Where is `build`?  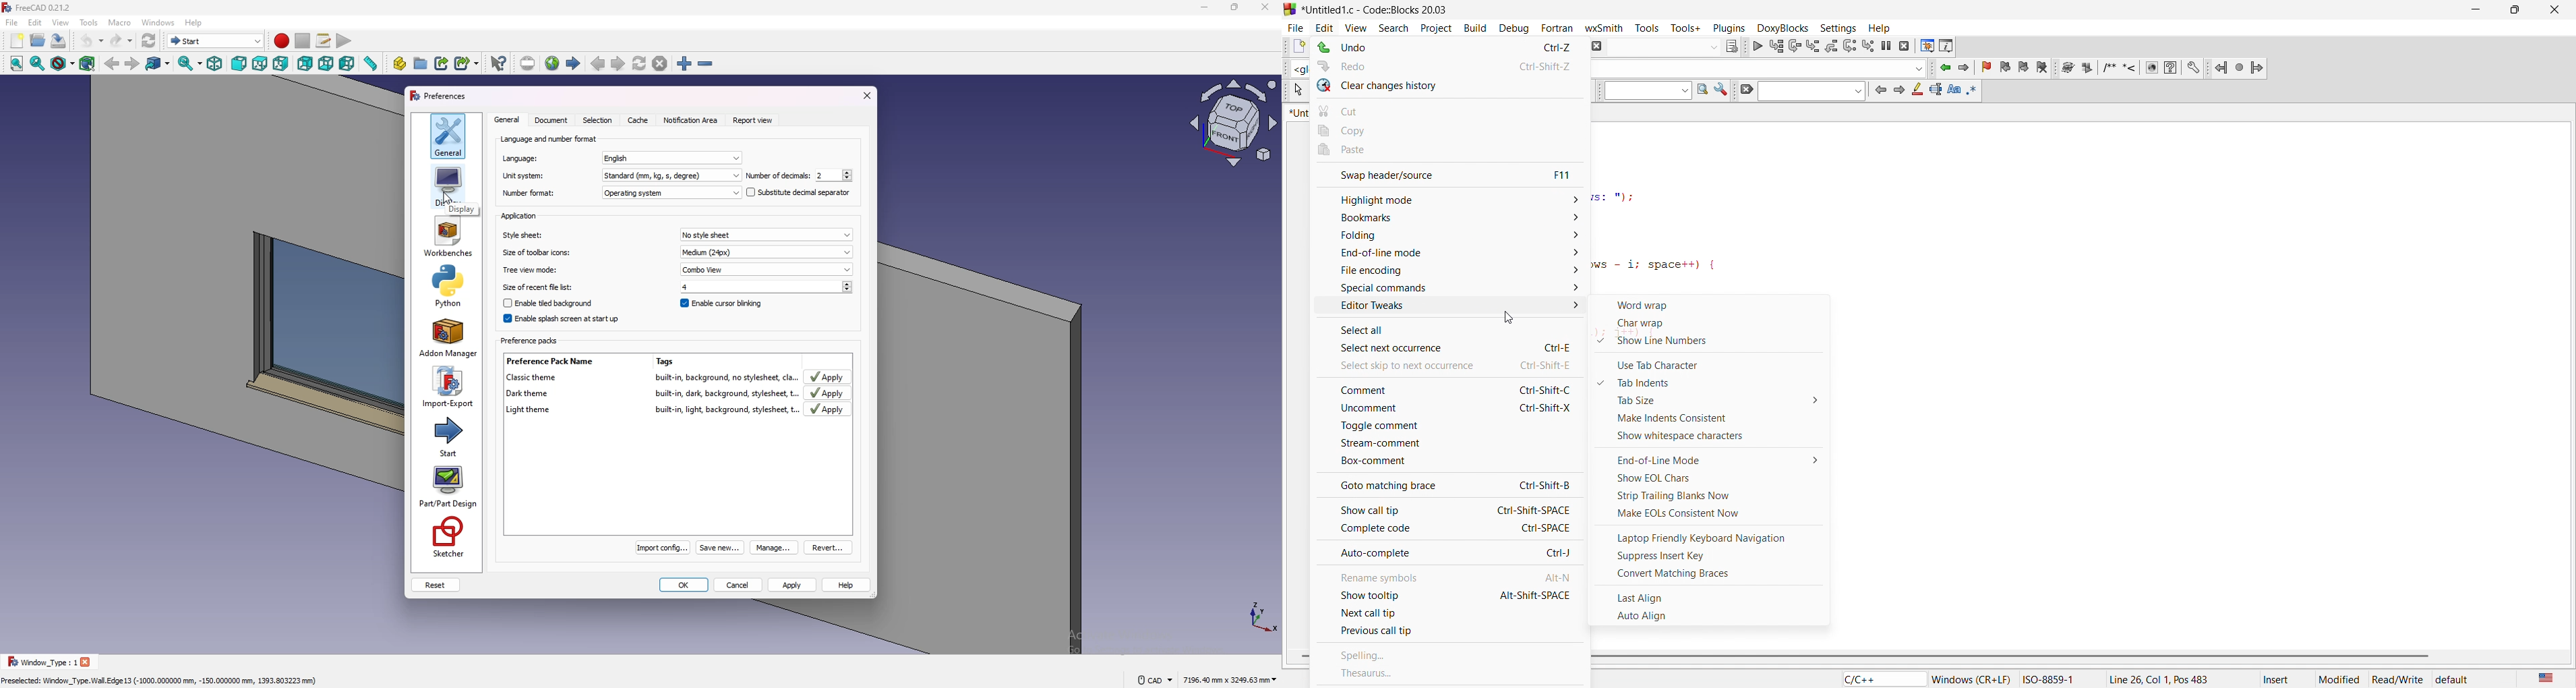 build is located at coordinates (1472, 27).